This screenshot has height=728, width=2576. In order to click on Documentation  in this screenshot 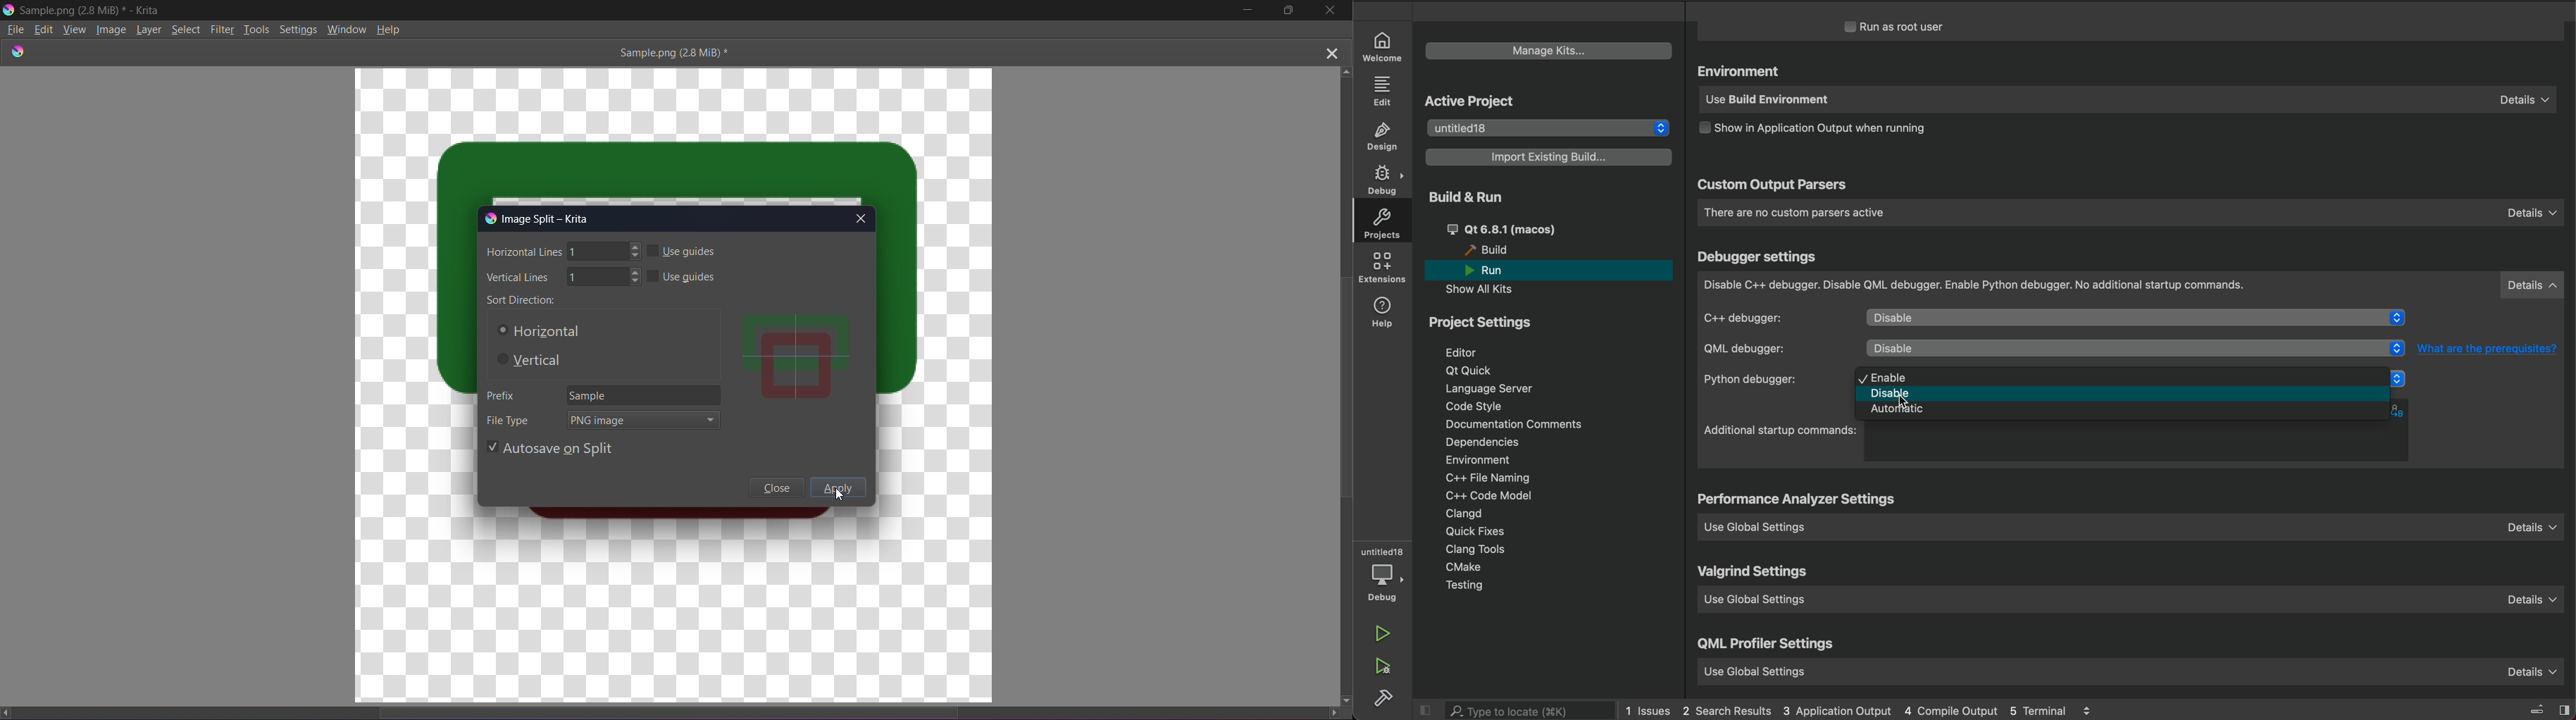, I will do `click(1525, 425)`.